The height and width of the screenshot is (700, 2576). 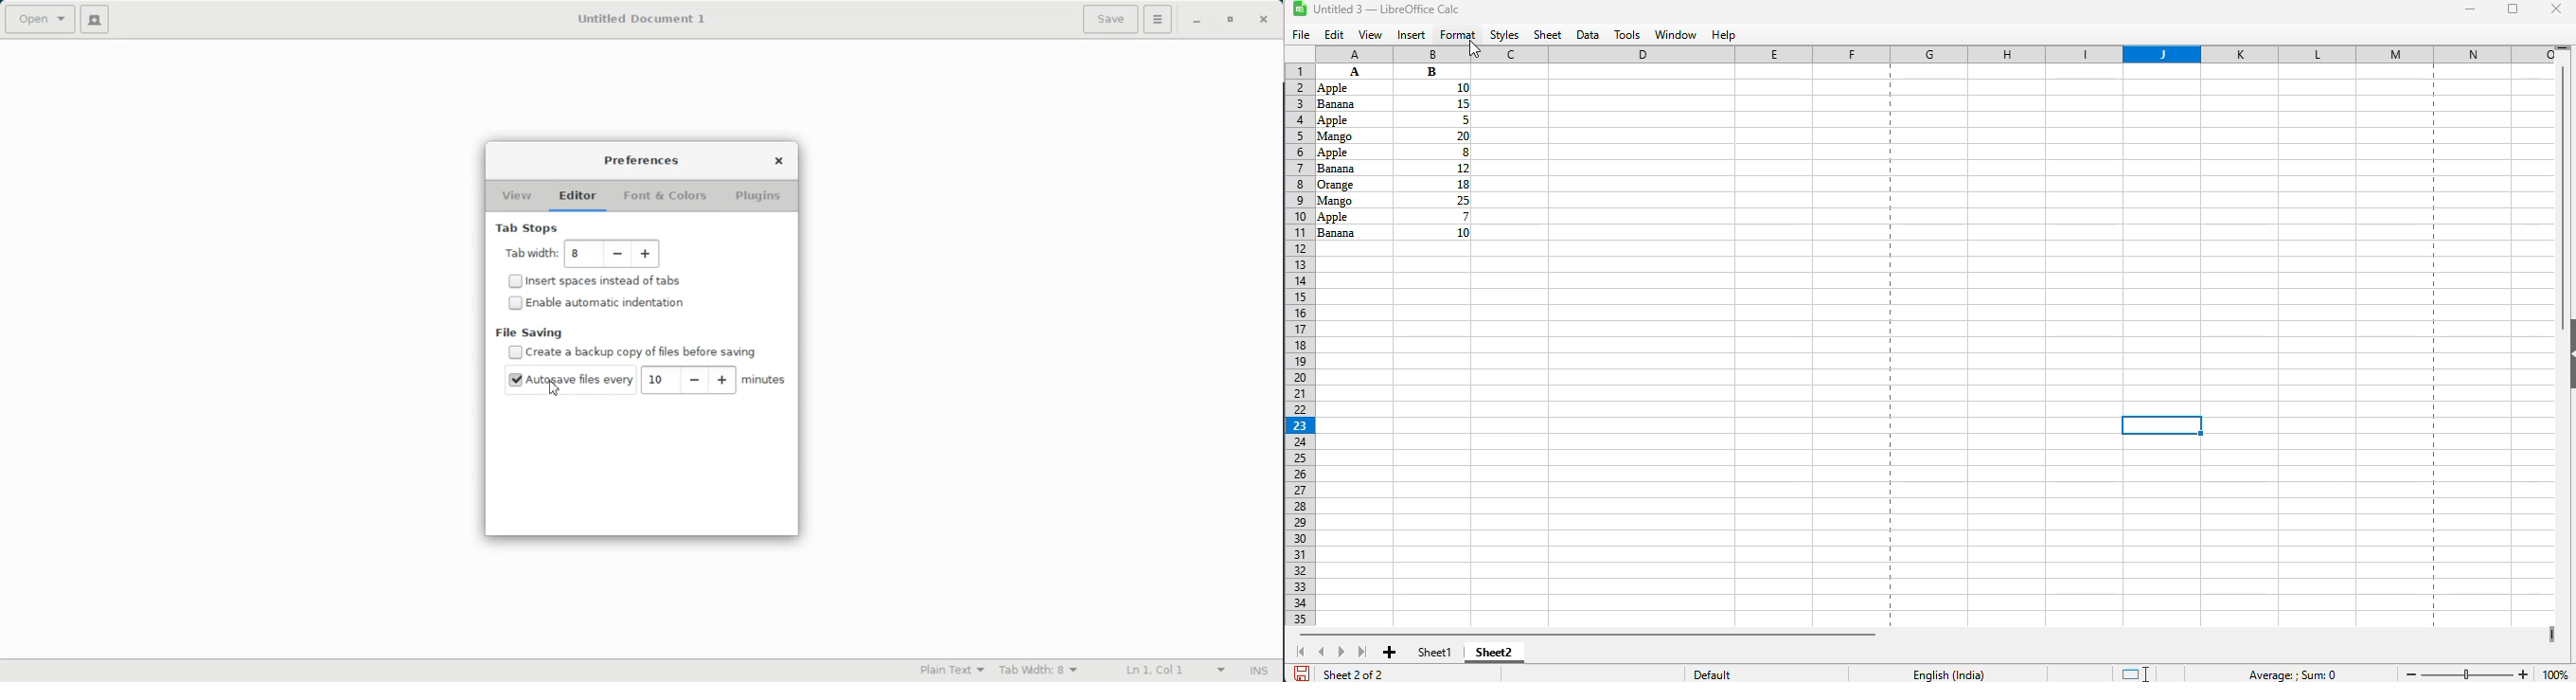 What do you see at coordinates (1495, 651) in the screenshot?
I see `sheet2` at bounding box center [1495, 651].